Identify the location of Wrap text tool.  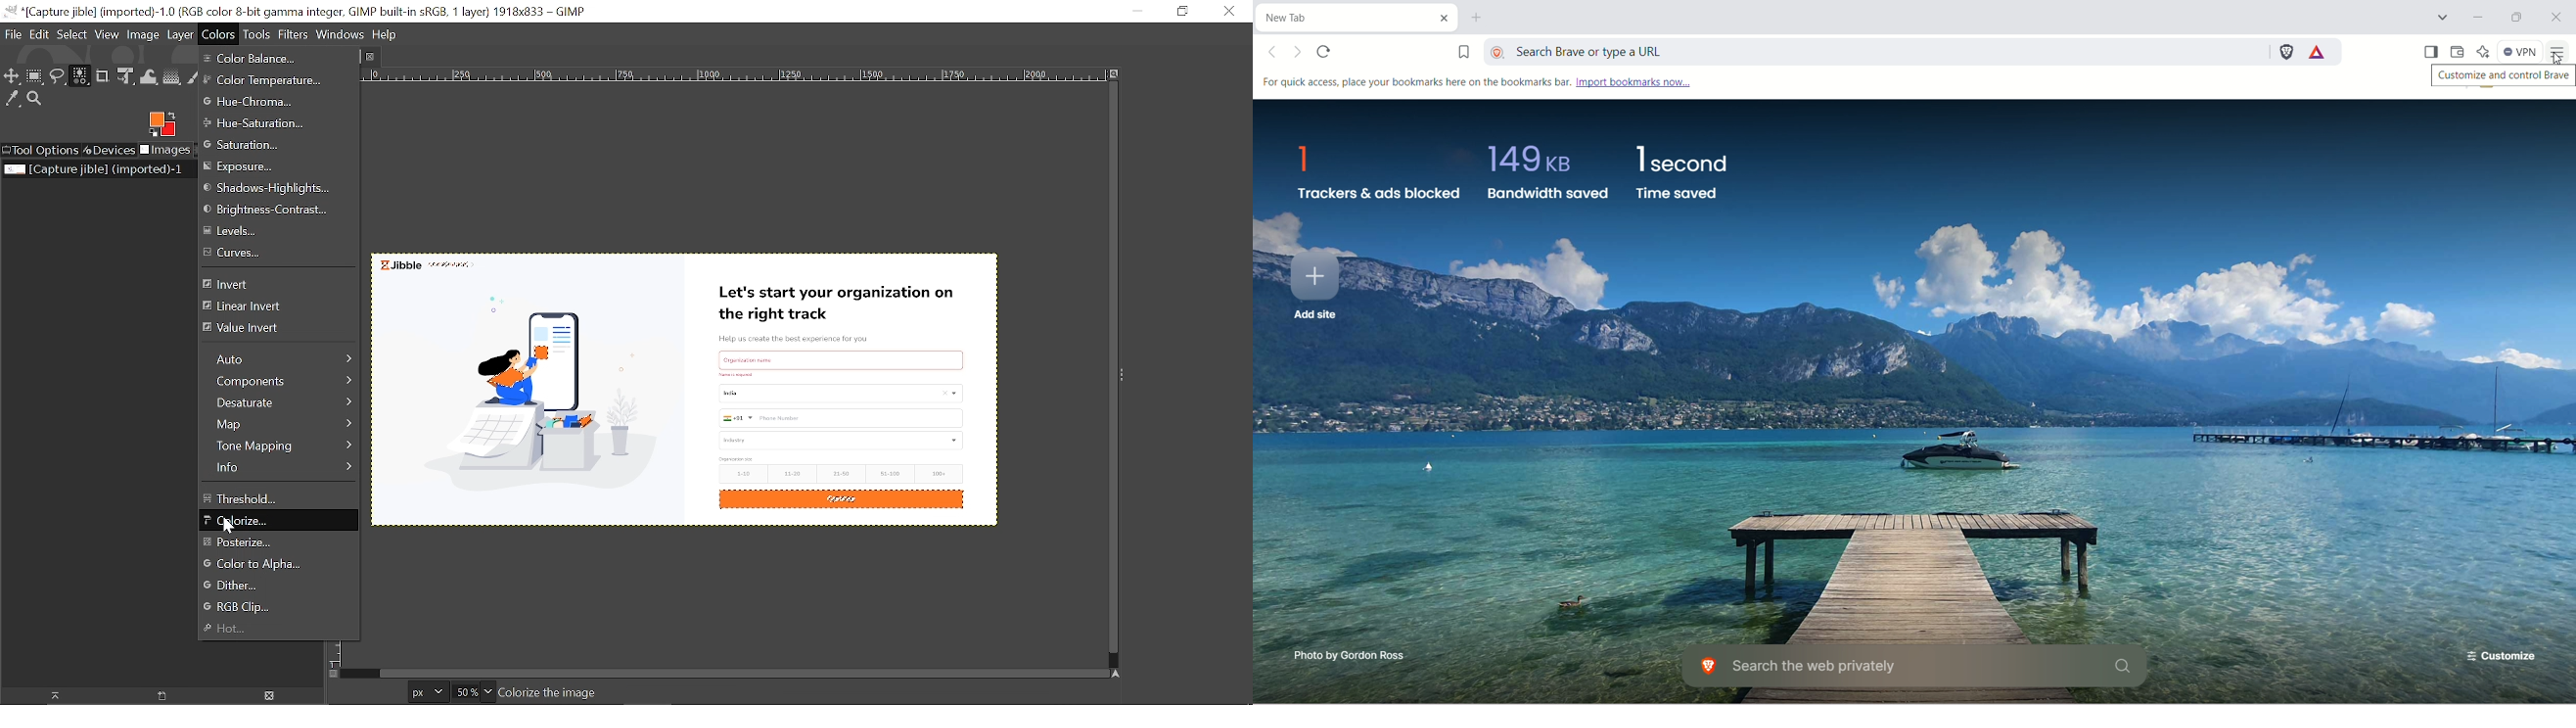
(149, 77).